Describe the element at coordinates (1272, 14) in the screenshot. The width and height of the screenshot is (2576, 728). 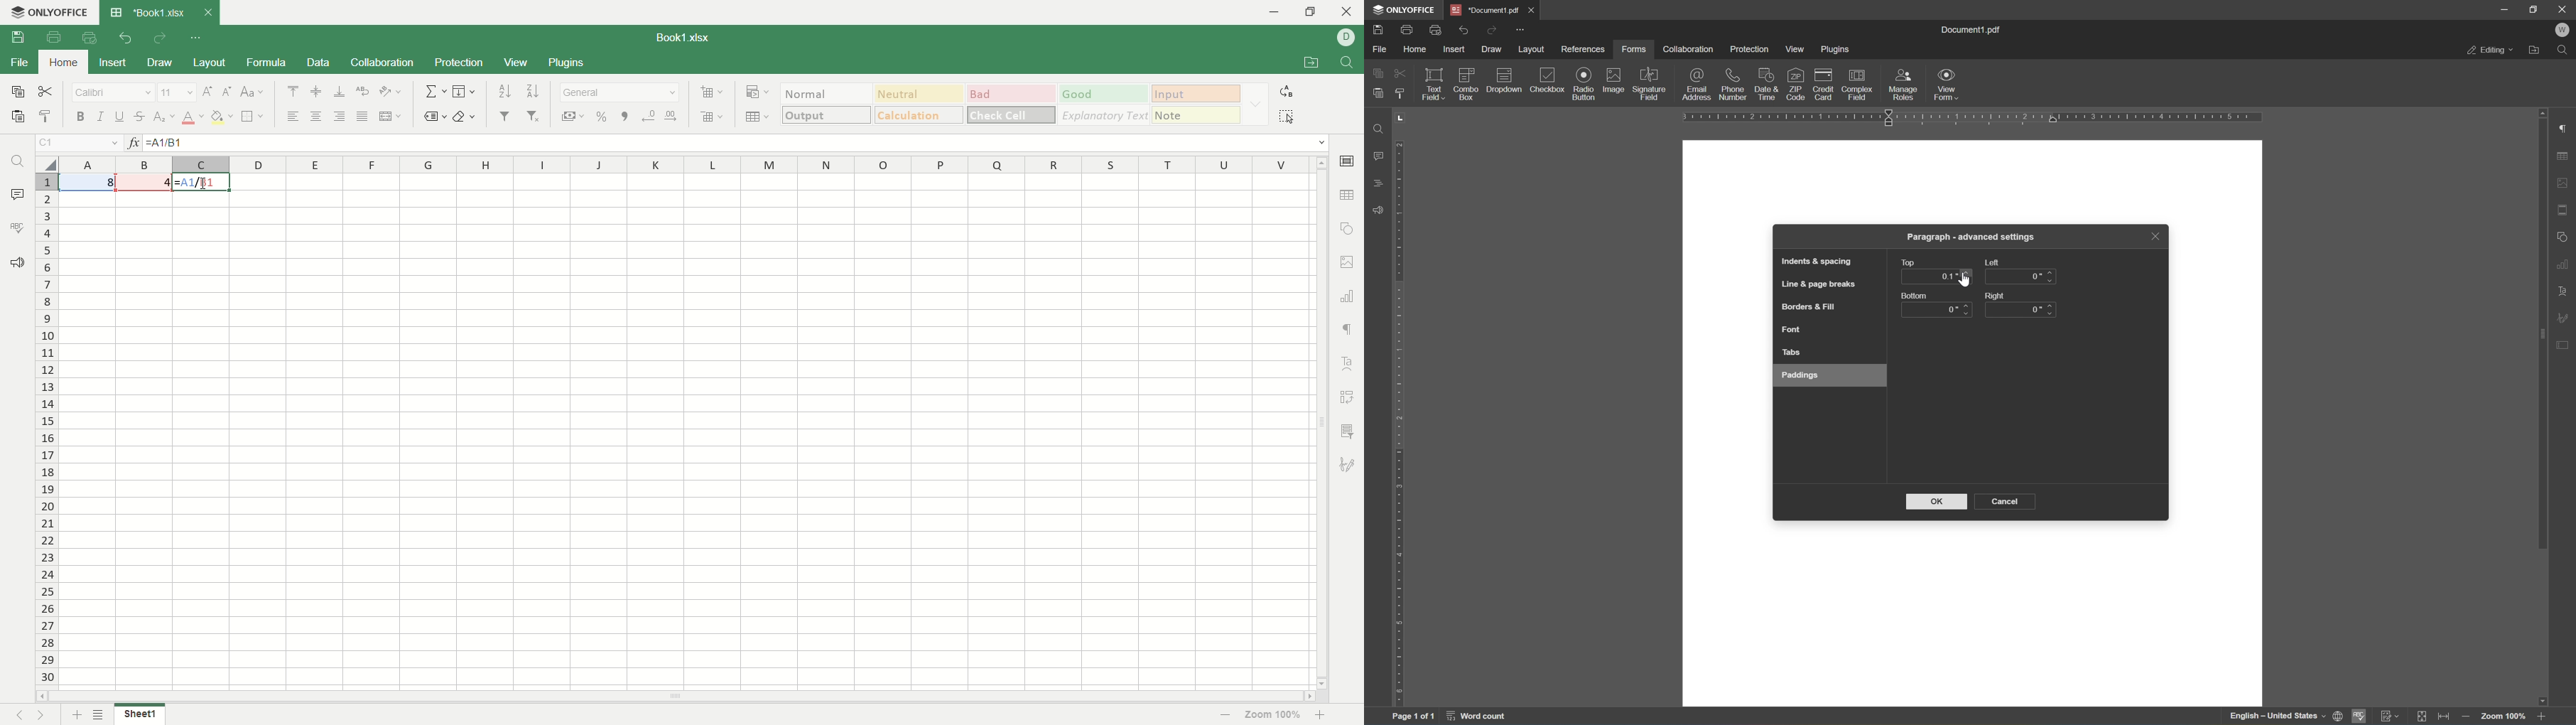
I see `minimize` at that location.